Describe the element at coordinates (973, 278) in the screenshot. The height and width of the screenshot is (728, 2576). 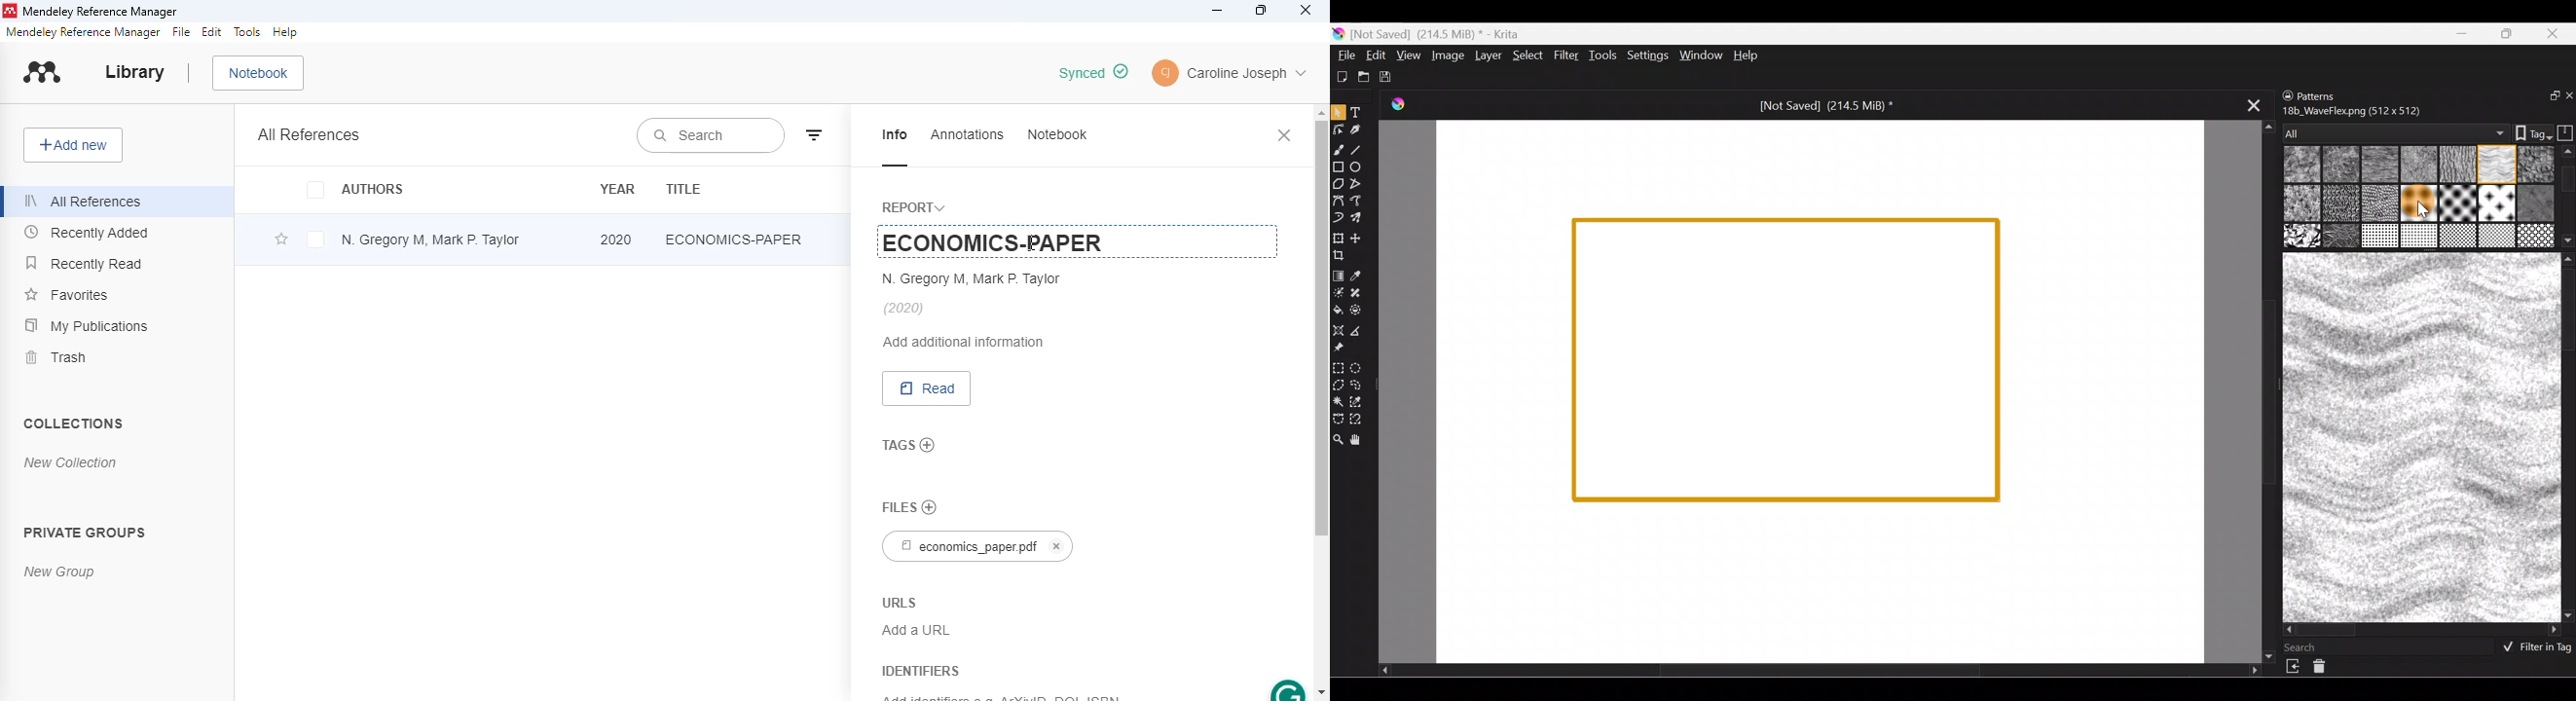
I see `N. Gregory M, Mark P. Taylor` at that location.